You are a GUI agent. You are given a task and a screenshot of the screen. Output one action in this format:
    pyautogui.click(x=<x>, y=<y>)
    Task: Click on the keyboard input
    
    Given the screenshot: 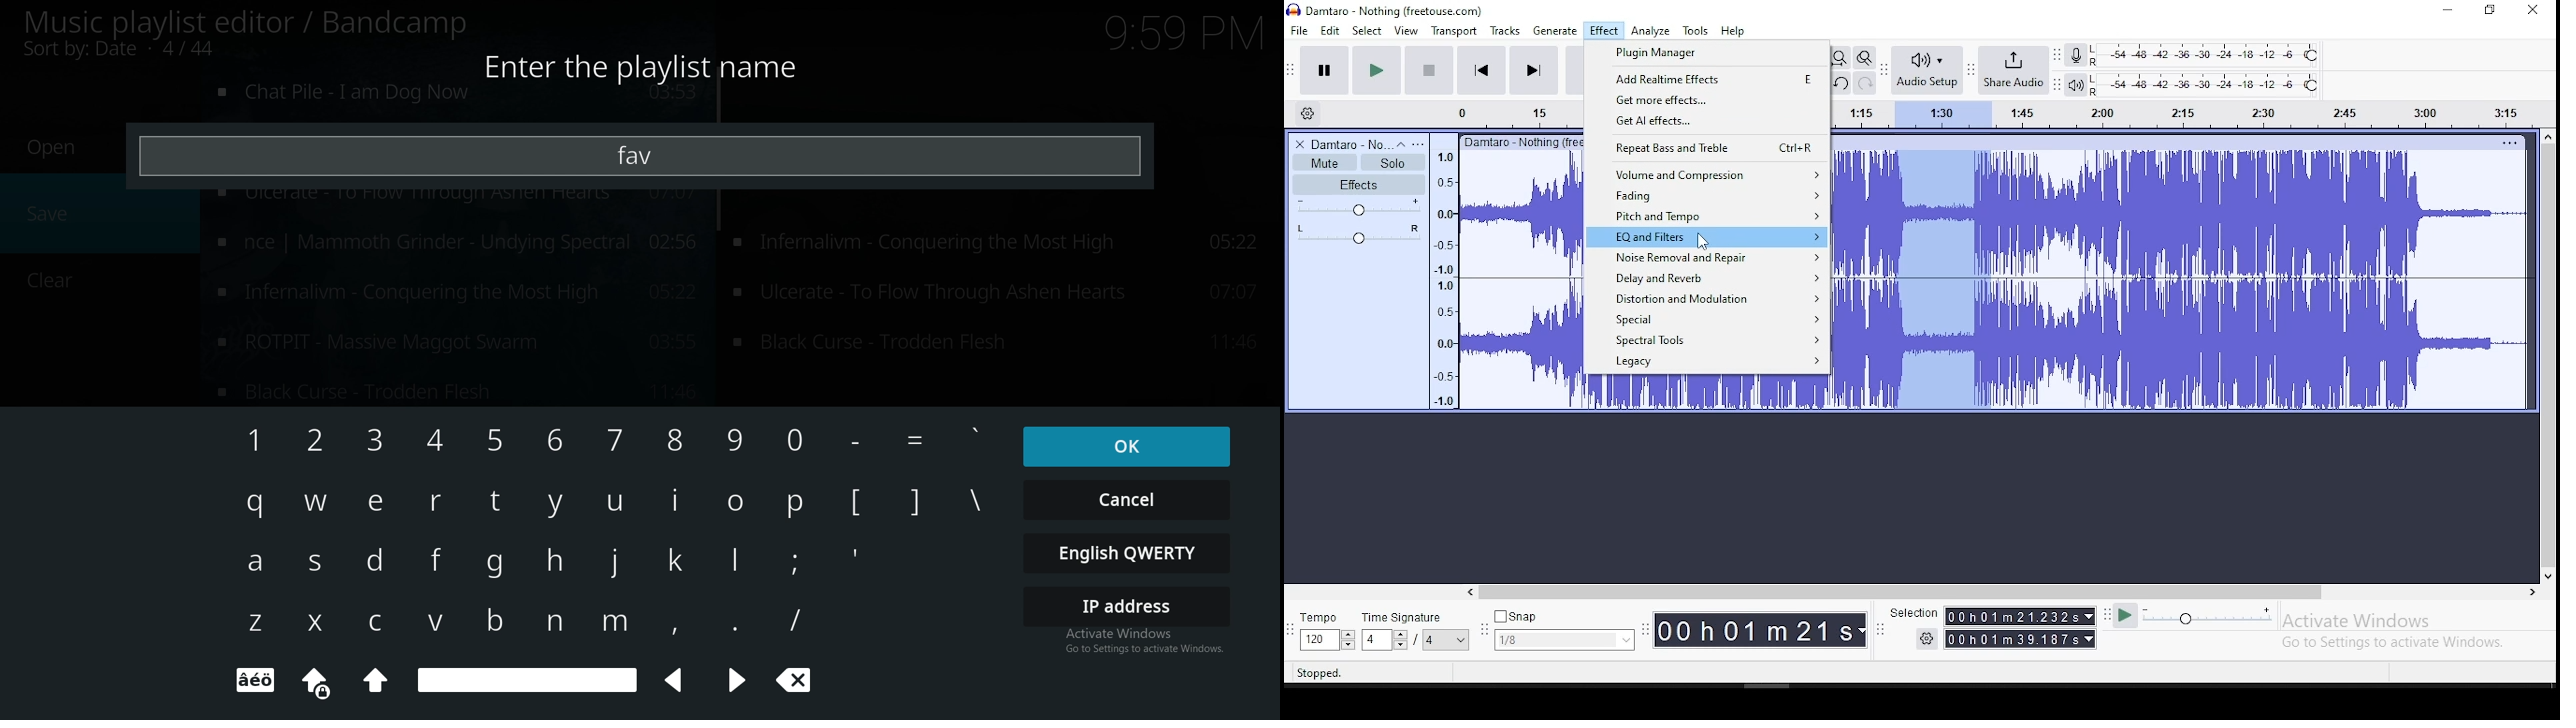 What is the action you would take?
    pyautogui.click(x=733, y=505)
    